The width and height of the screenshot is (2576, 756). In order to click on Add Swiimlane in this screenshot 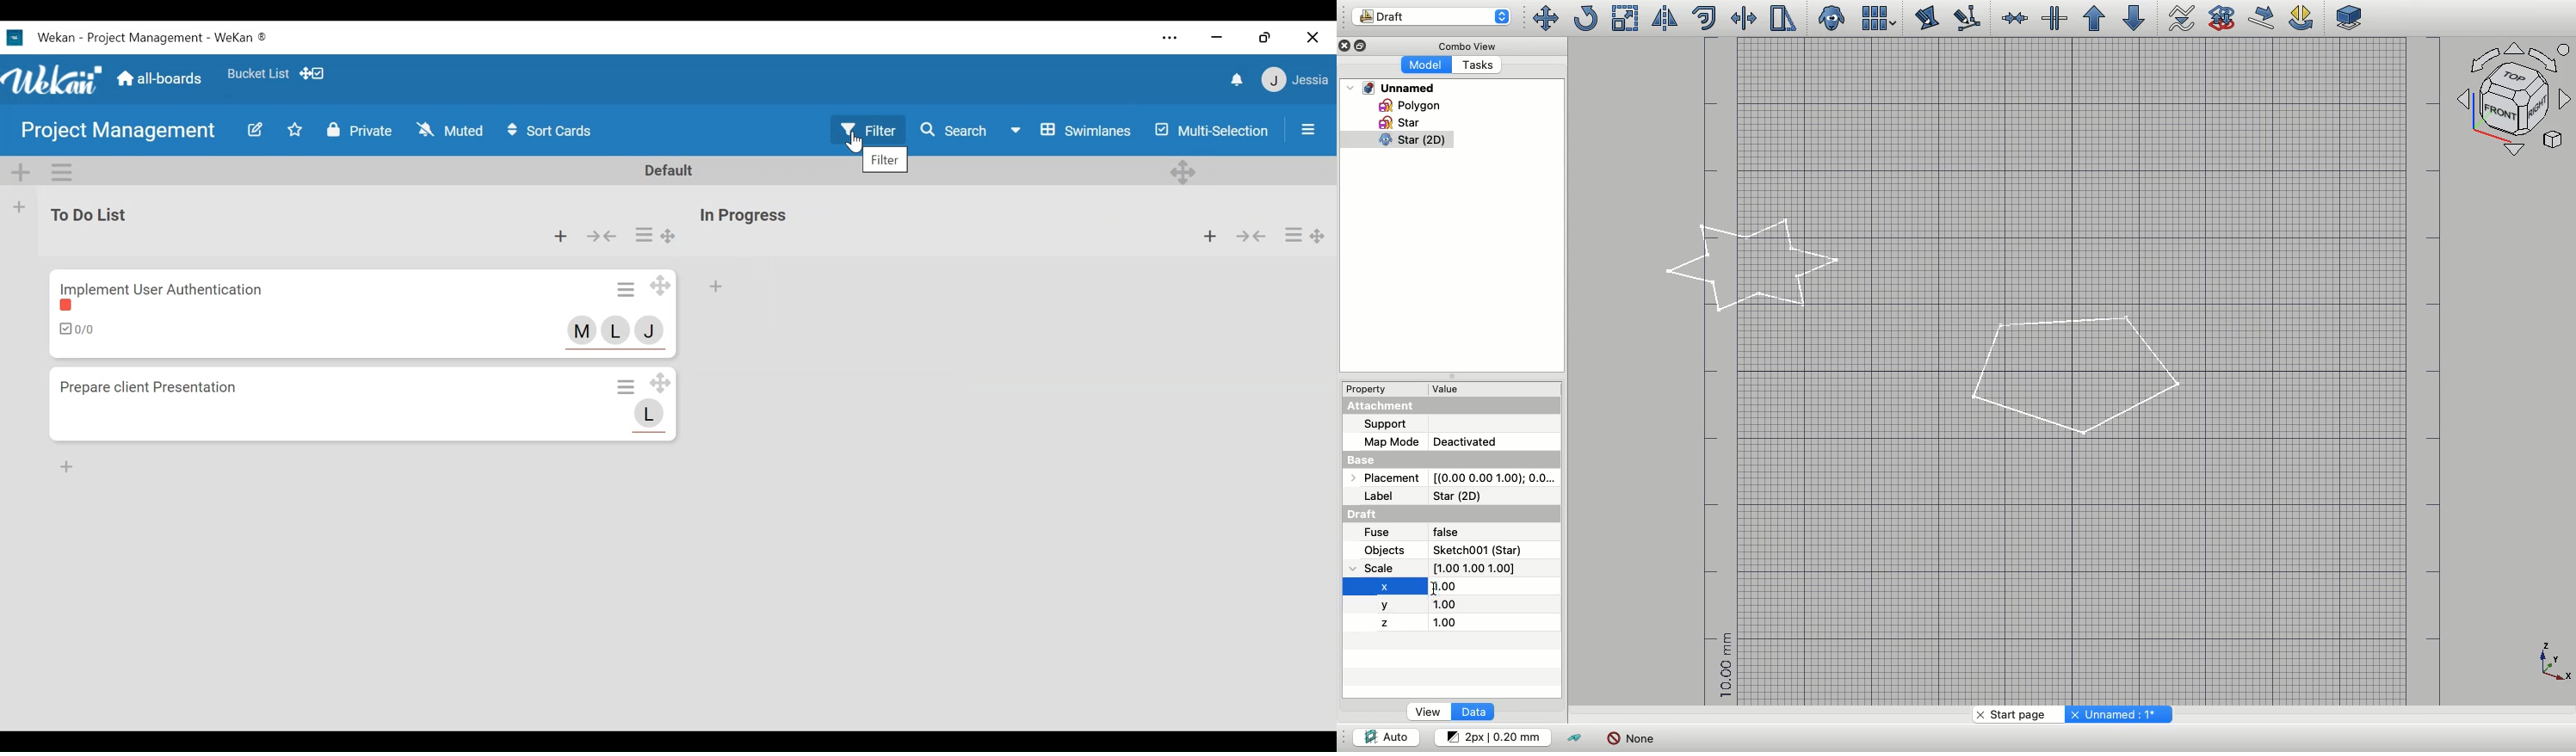, I will do `click(22, 172)`.